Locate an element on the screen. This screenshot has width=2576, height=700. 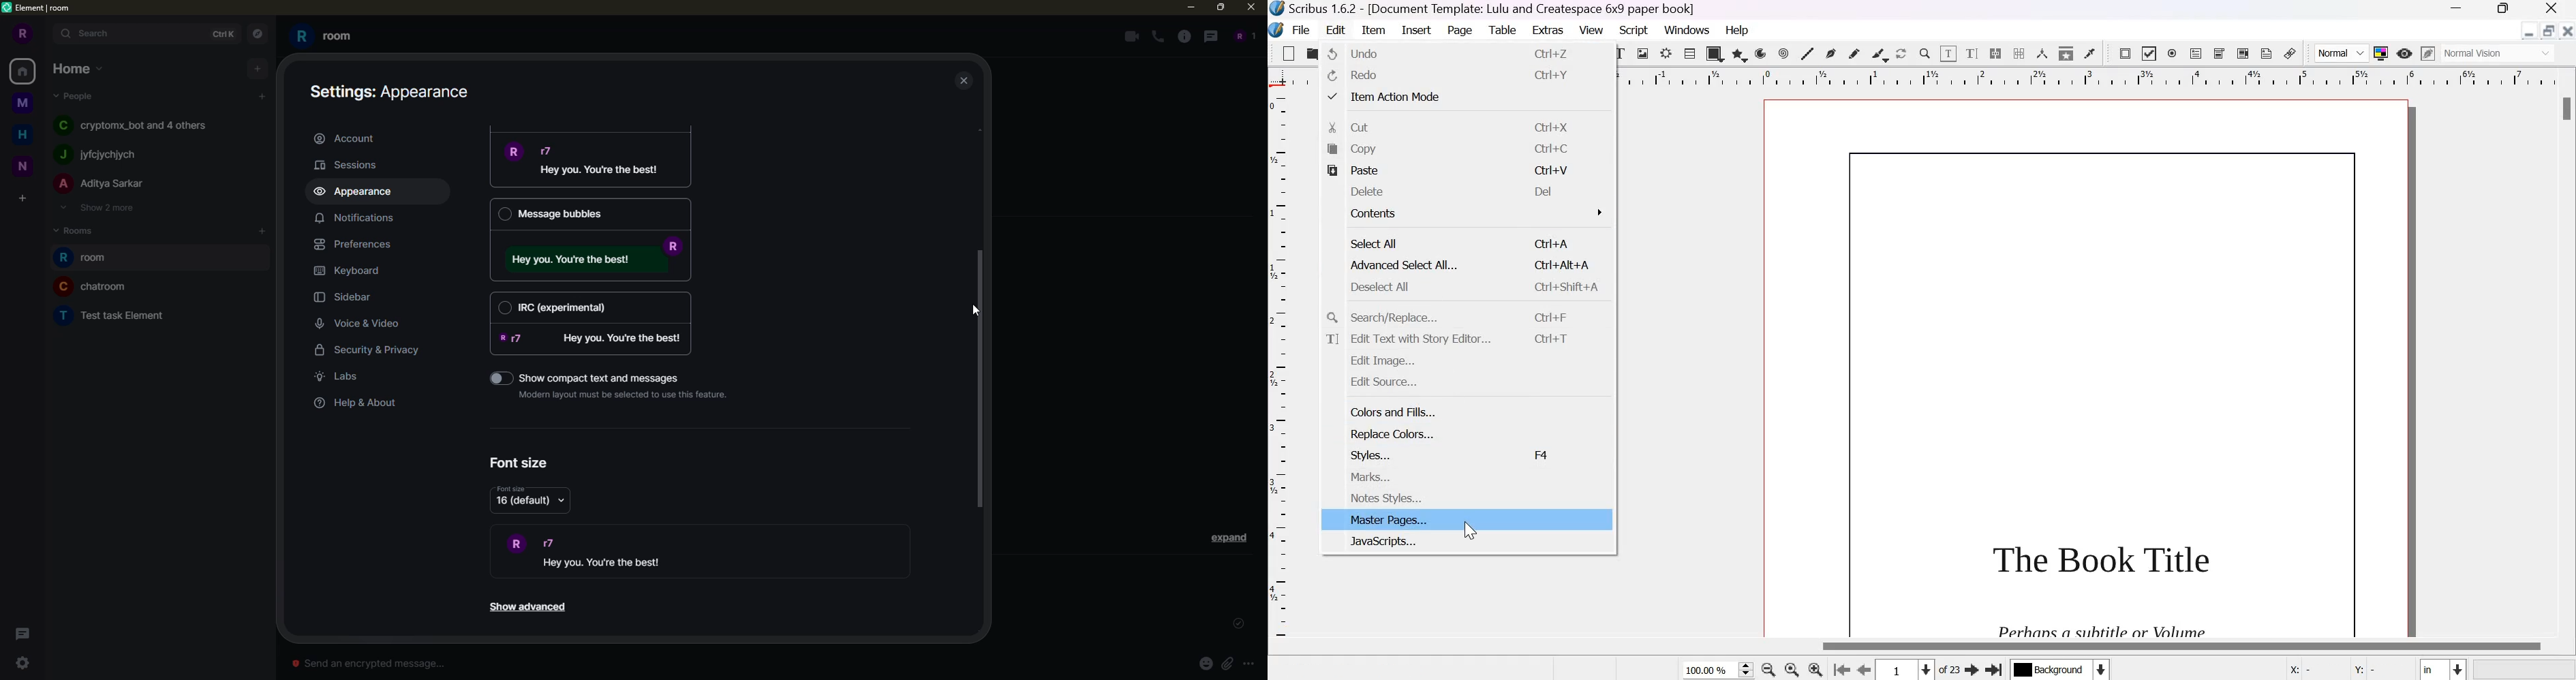
search icon is located at coordinates (1332, 317).